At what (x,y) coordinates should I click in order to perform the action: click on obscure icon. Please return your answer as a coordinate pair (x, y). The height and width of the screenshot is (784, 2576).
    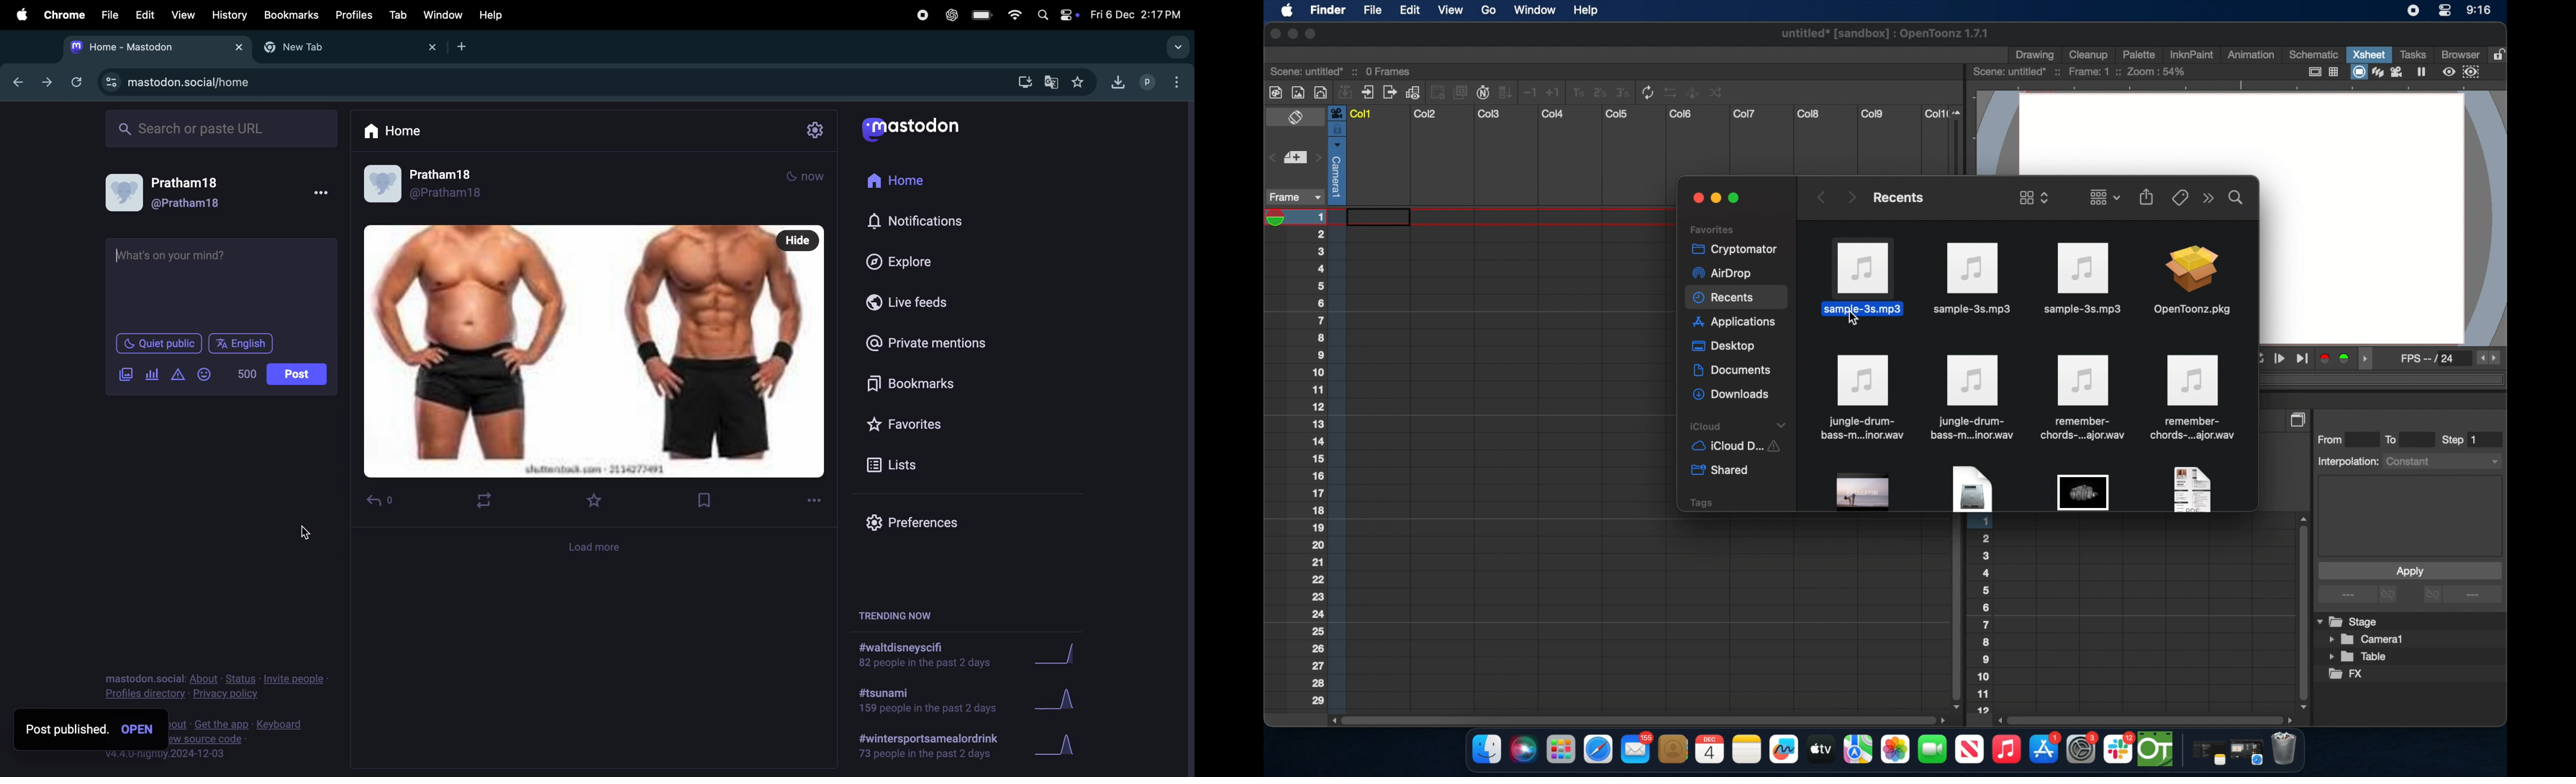
    Looking at the image, I should click on (1971, 489).